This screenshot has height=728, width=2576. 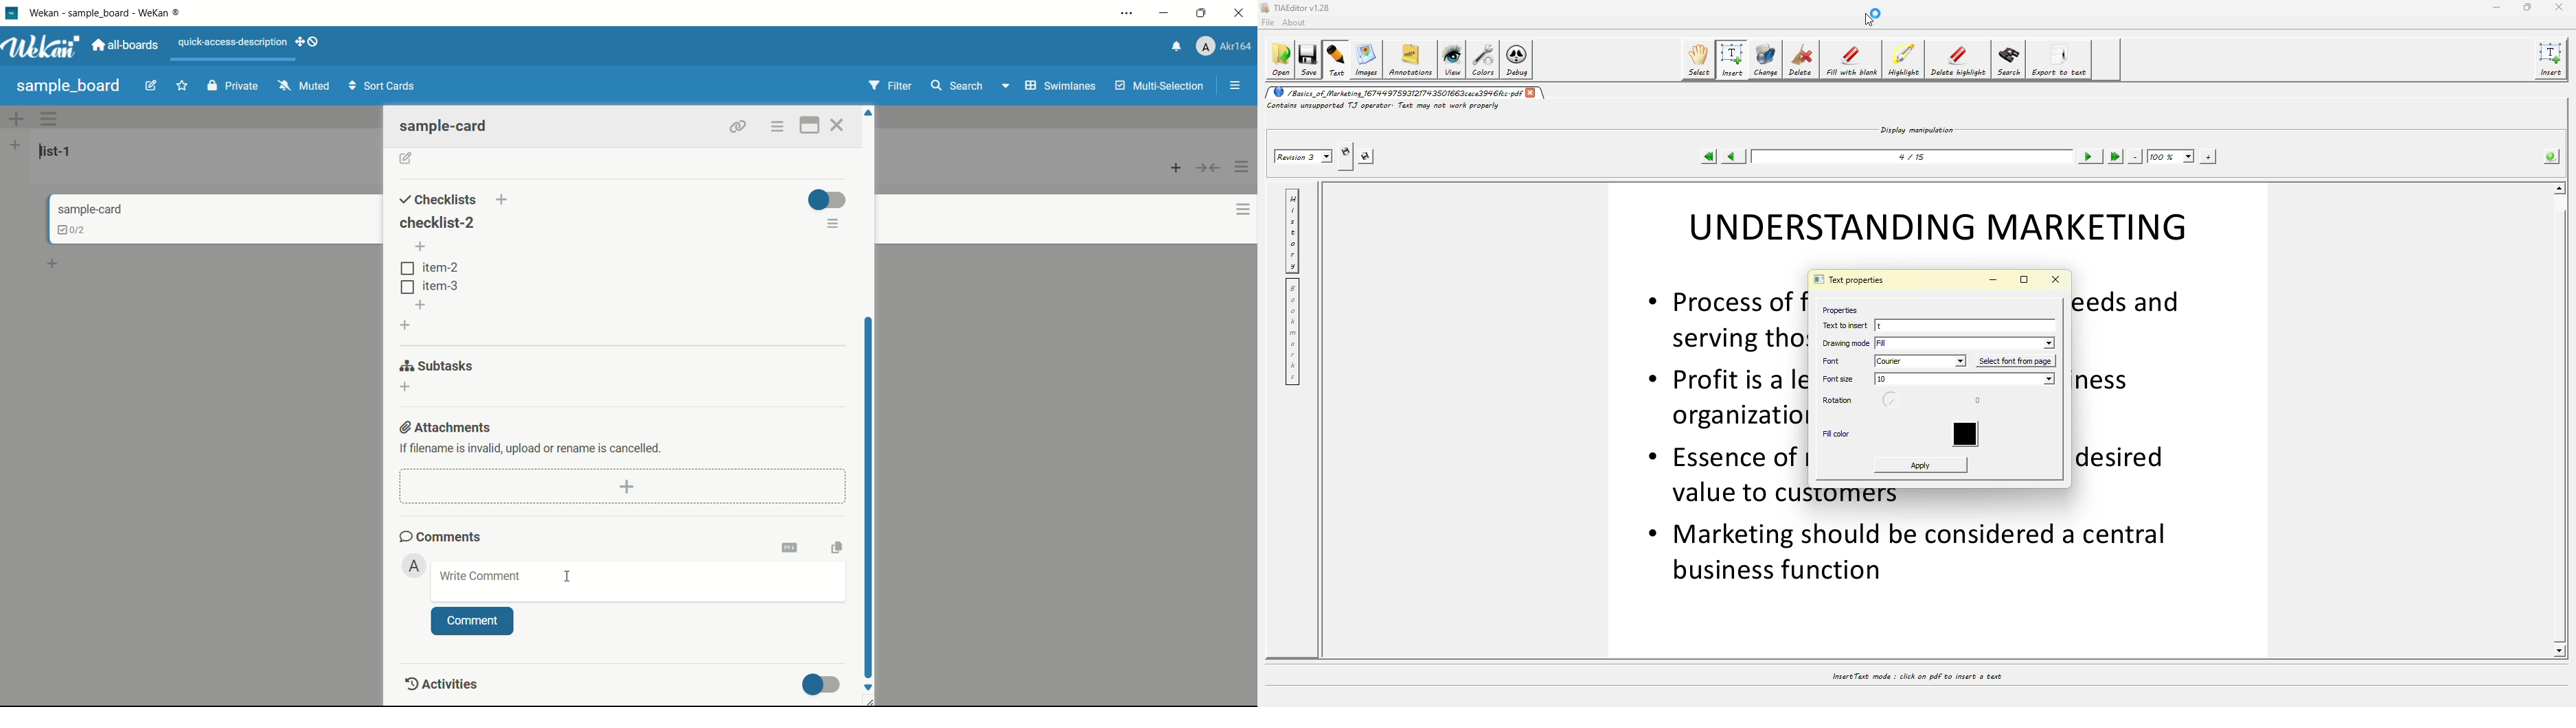 I want to click on app logo, so click(x=45, y=47).